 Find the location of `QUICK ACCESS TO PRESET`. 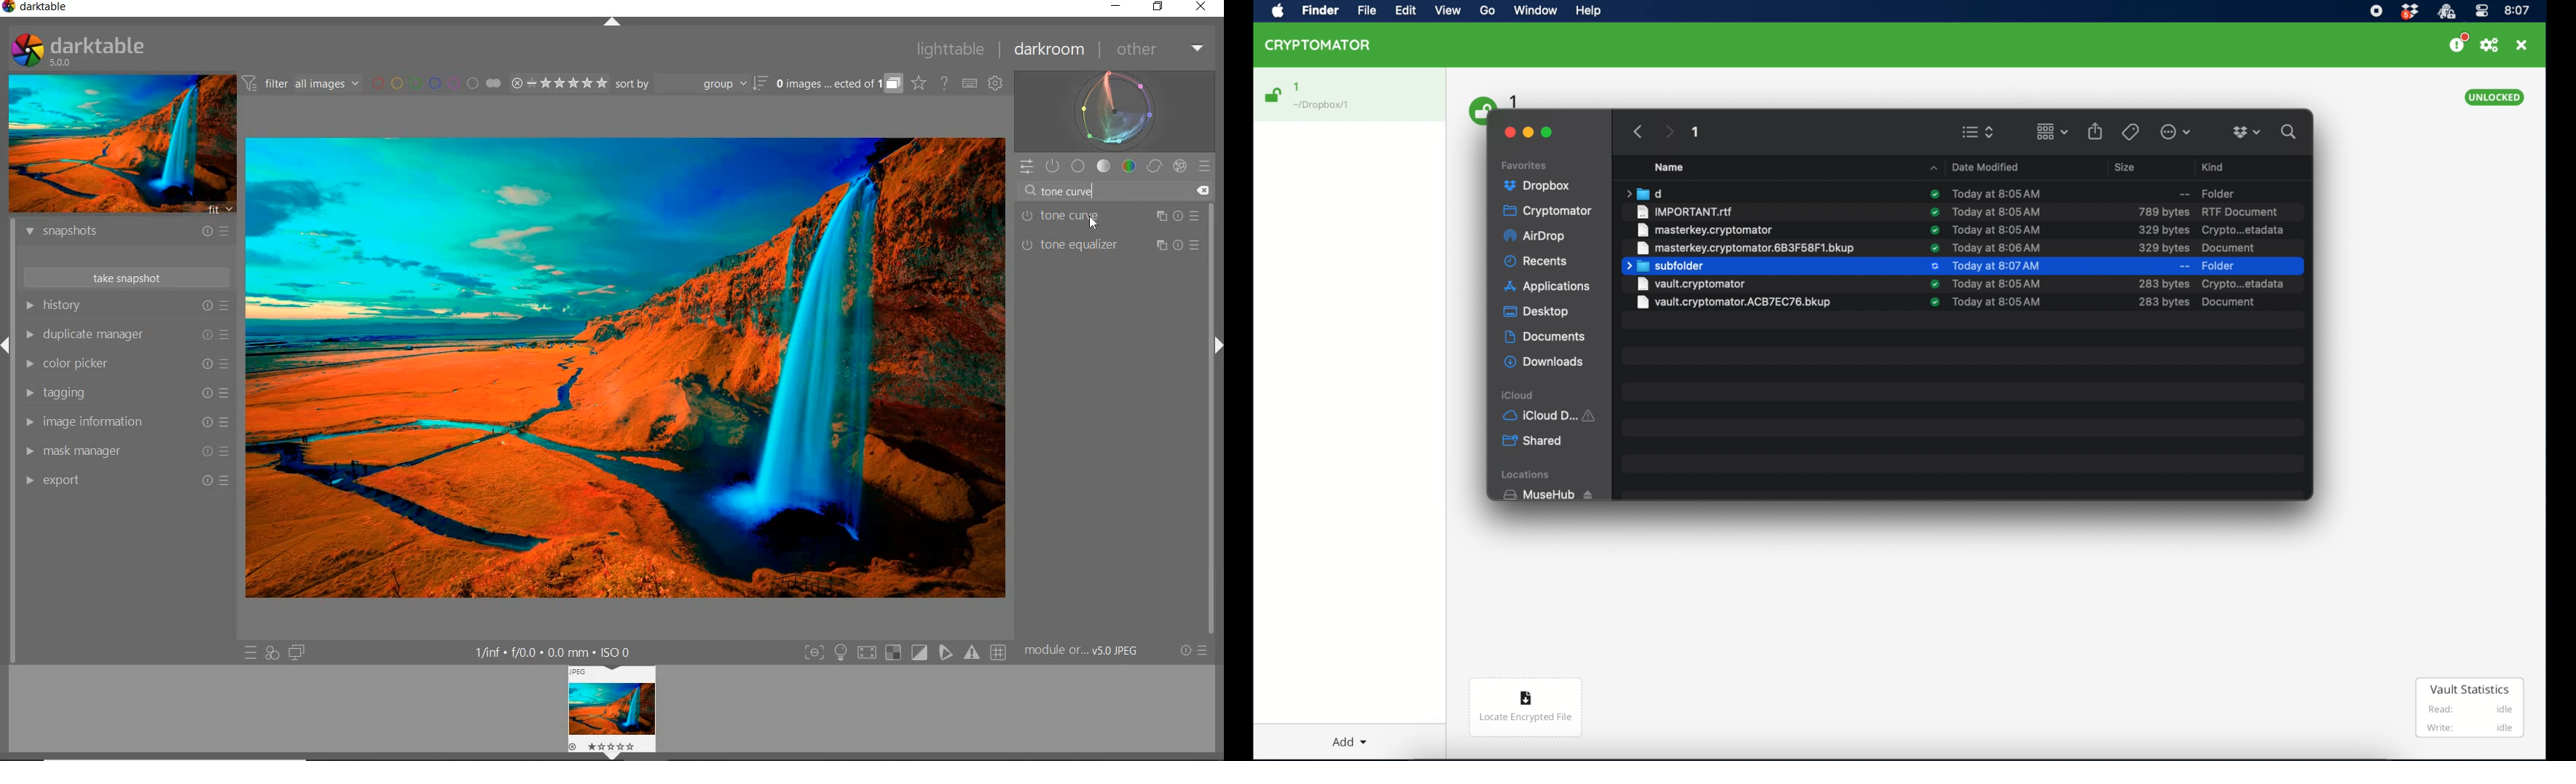

QUICK ACCESS TO PRESET is located at coordinates (250, 652).